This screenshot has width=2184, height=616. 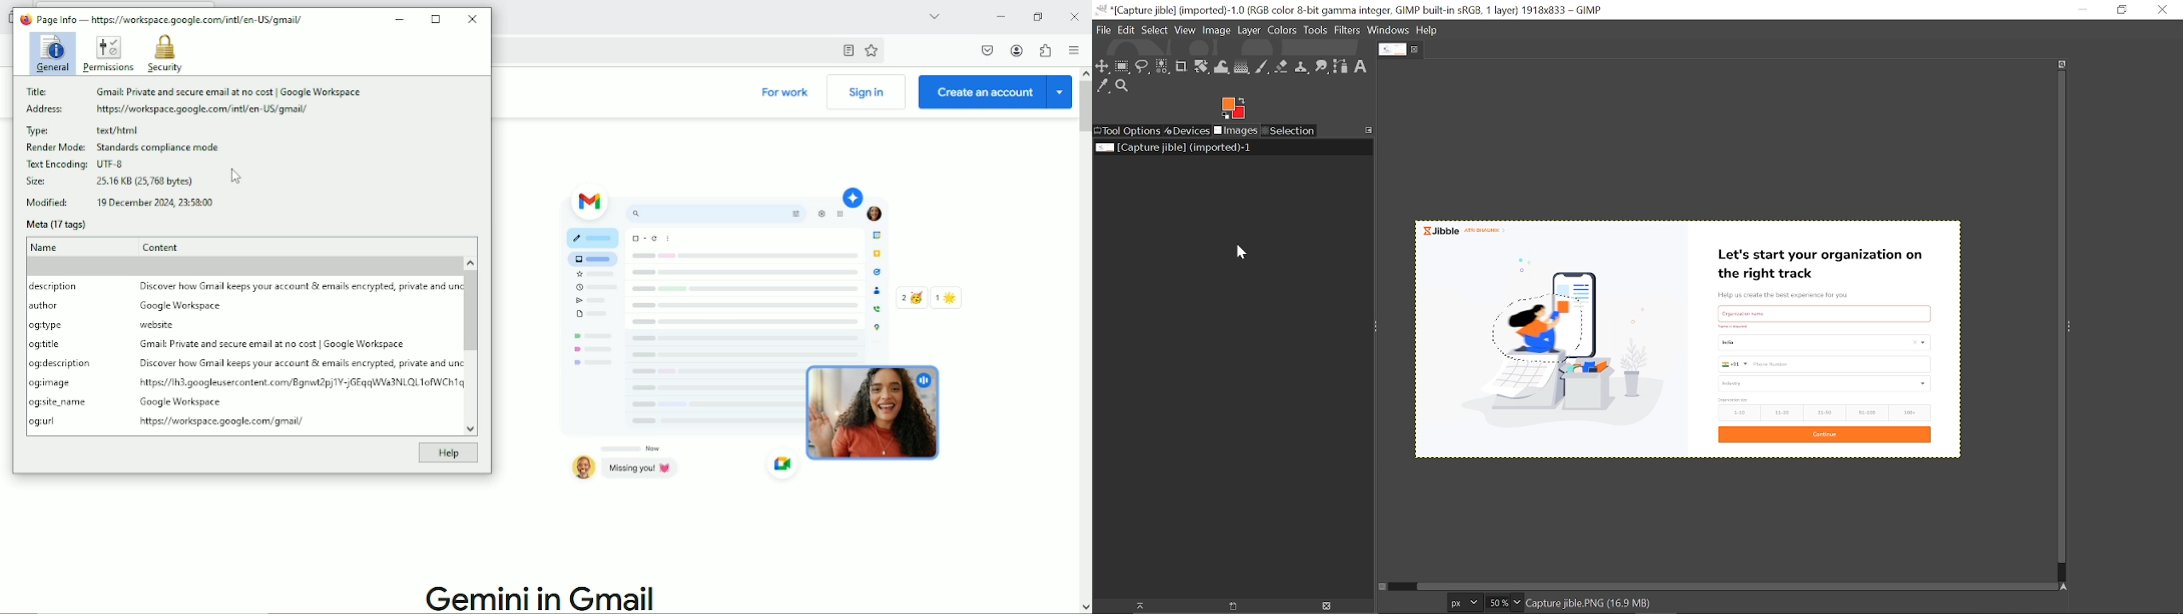 I want to click on Open application menu, so click(x=1074, y=49).